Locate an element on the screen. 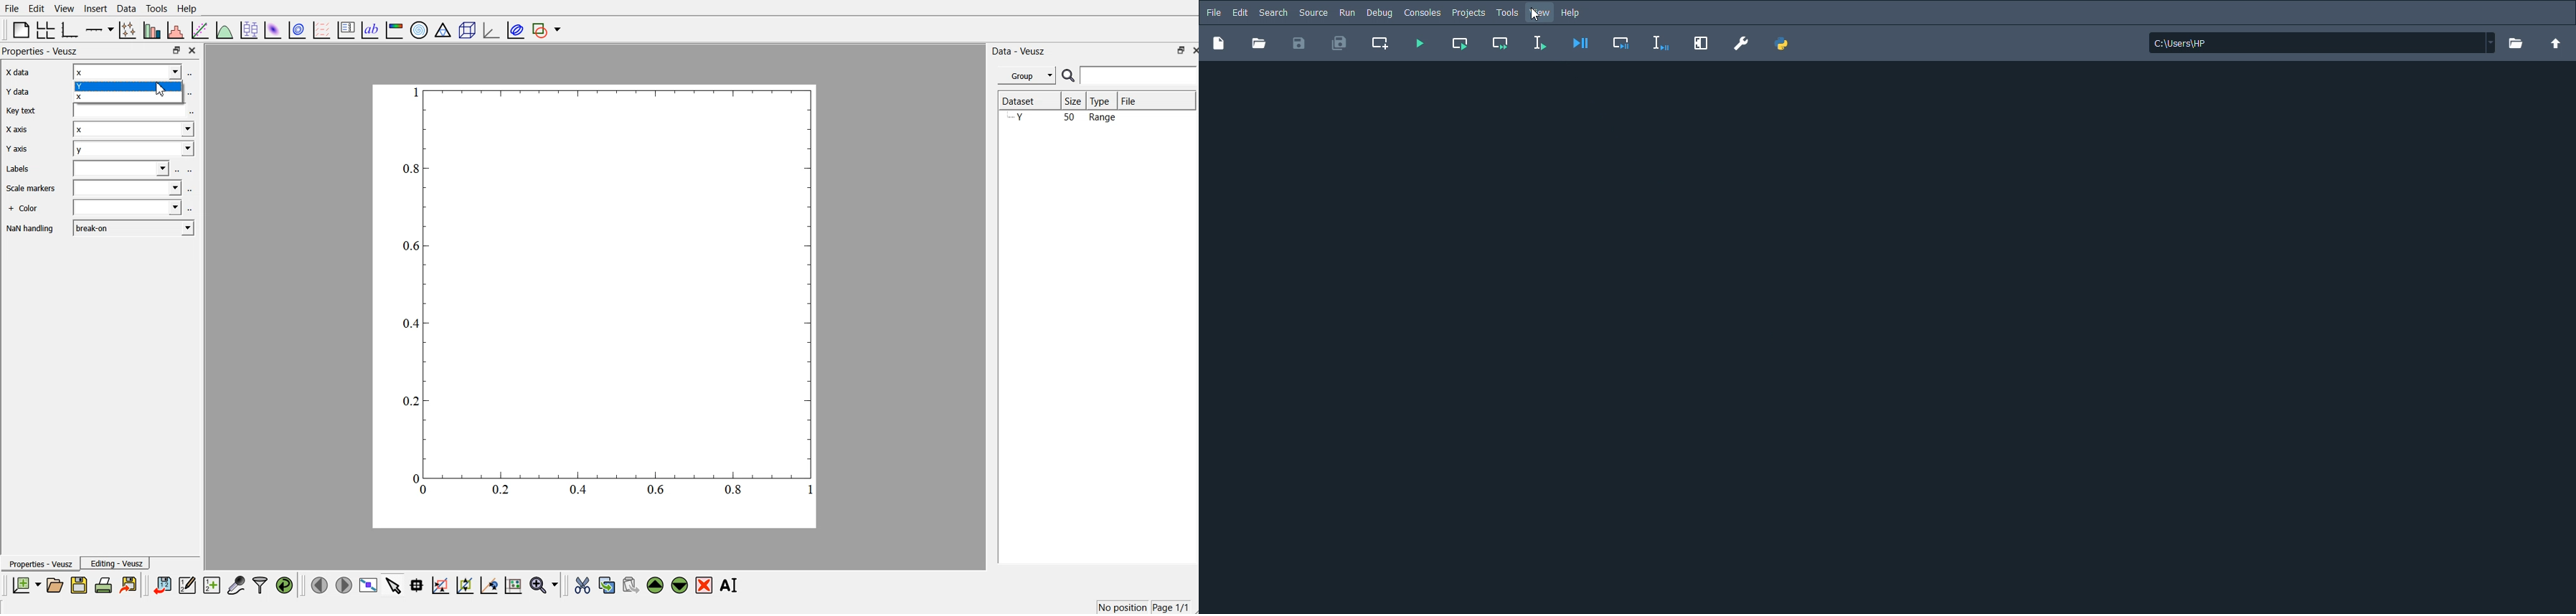 This screenshot has width=2576, height=616. y is located at coordinates (132, 86).